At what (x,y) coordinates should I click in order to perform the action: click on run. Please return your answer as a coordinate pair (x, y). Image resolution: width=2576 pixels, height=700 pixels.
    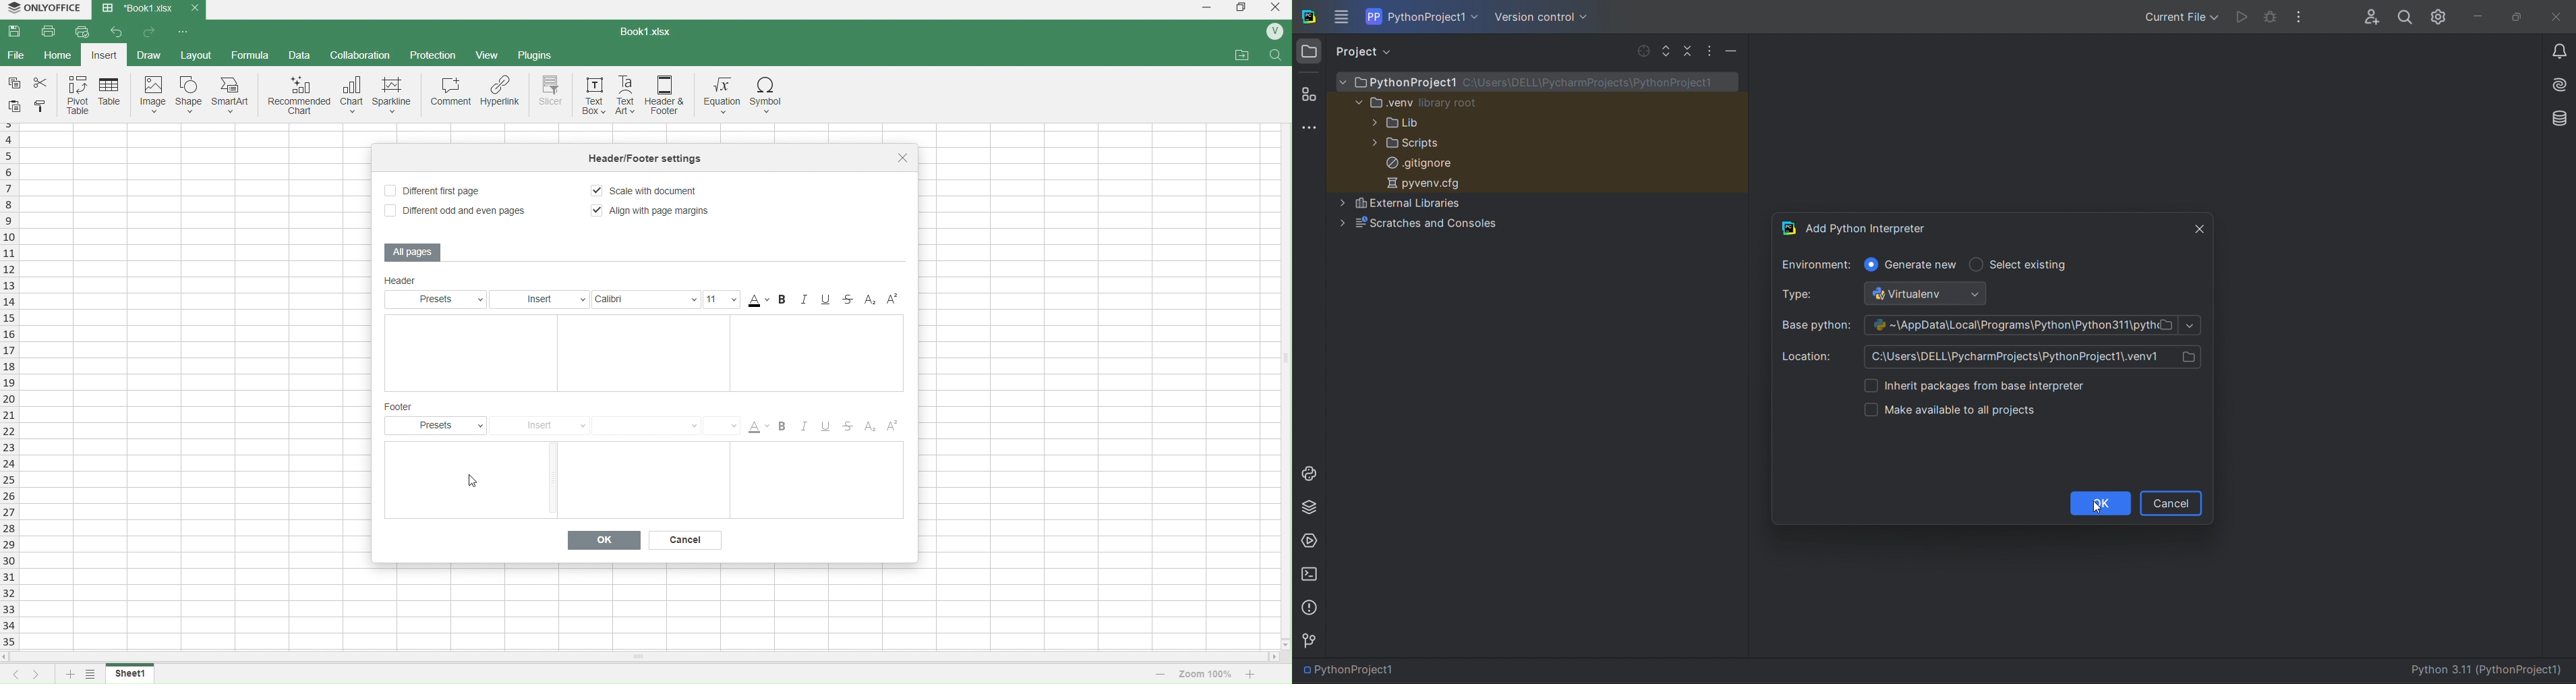
    Looking at the image, I should click on (2239, 17).